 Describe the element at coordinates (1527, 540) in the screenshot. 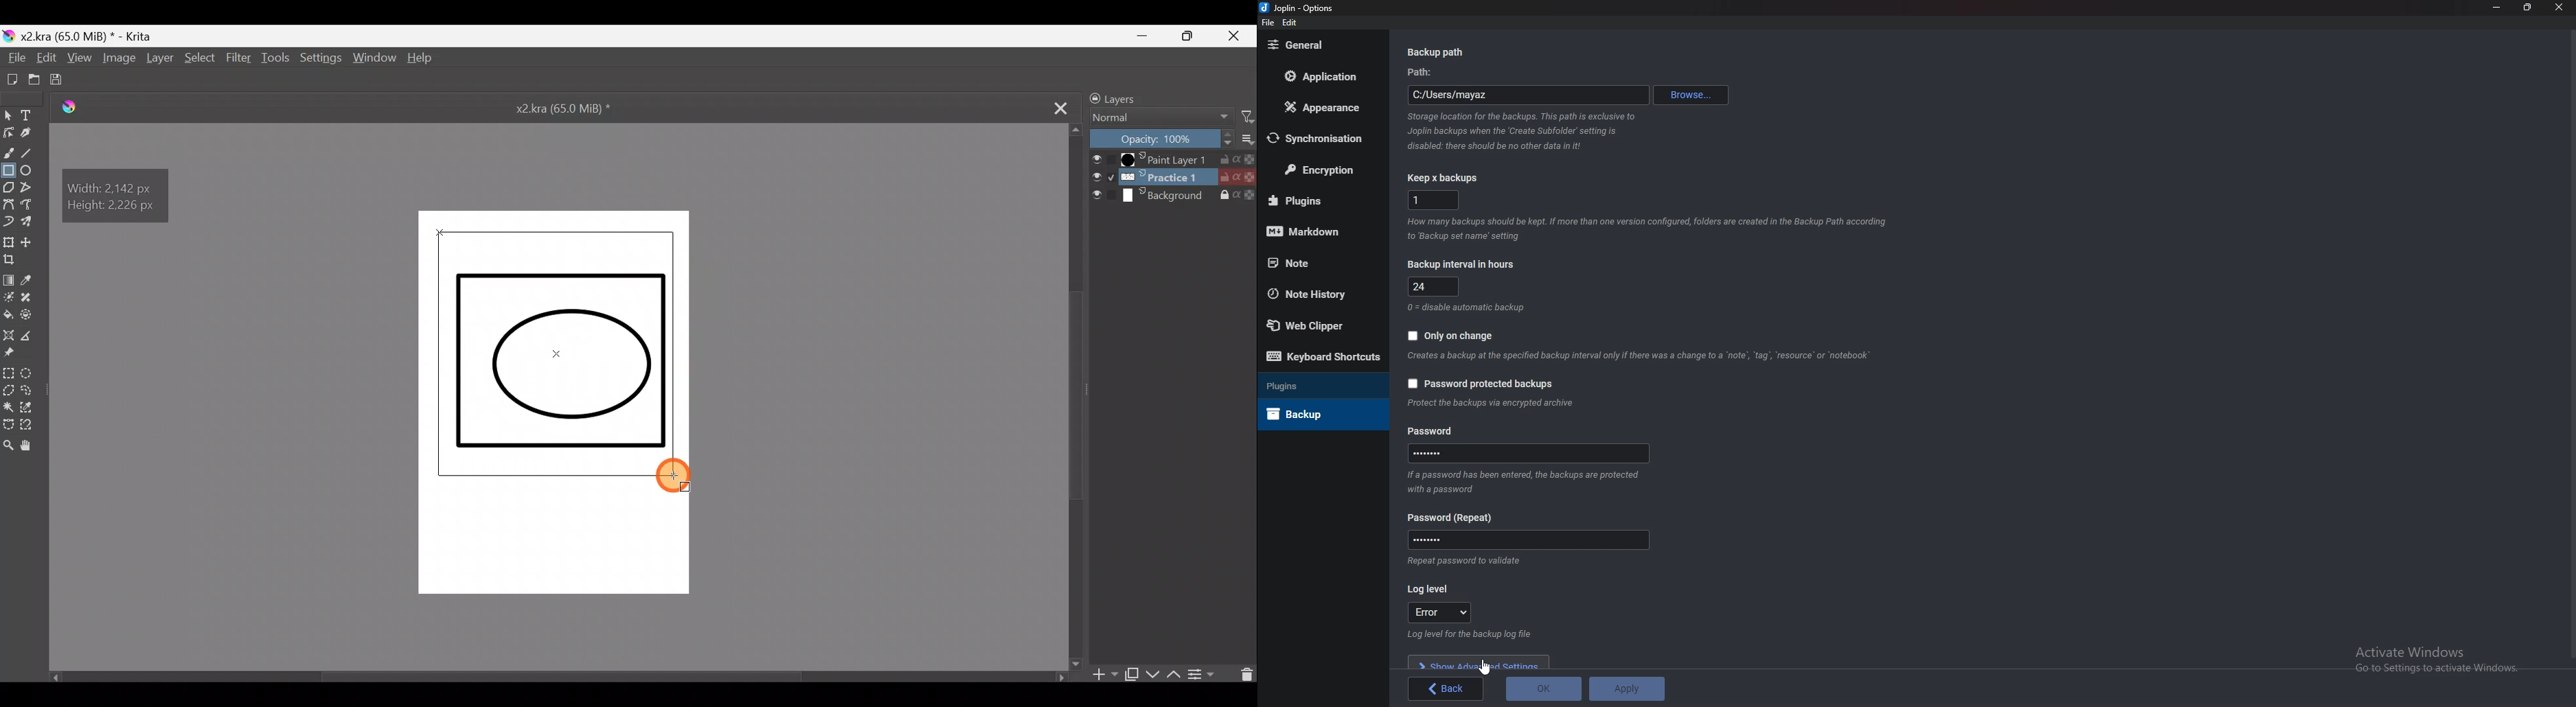

I see `Password` at that location.